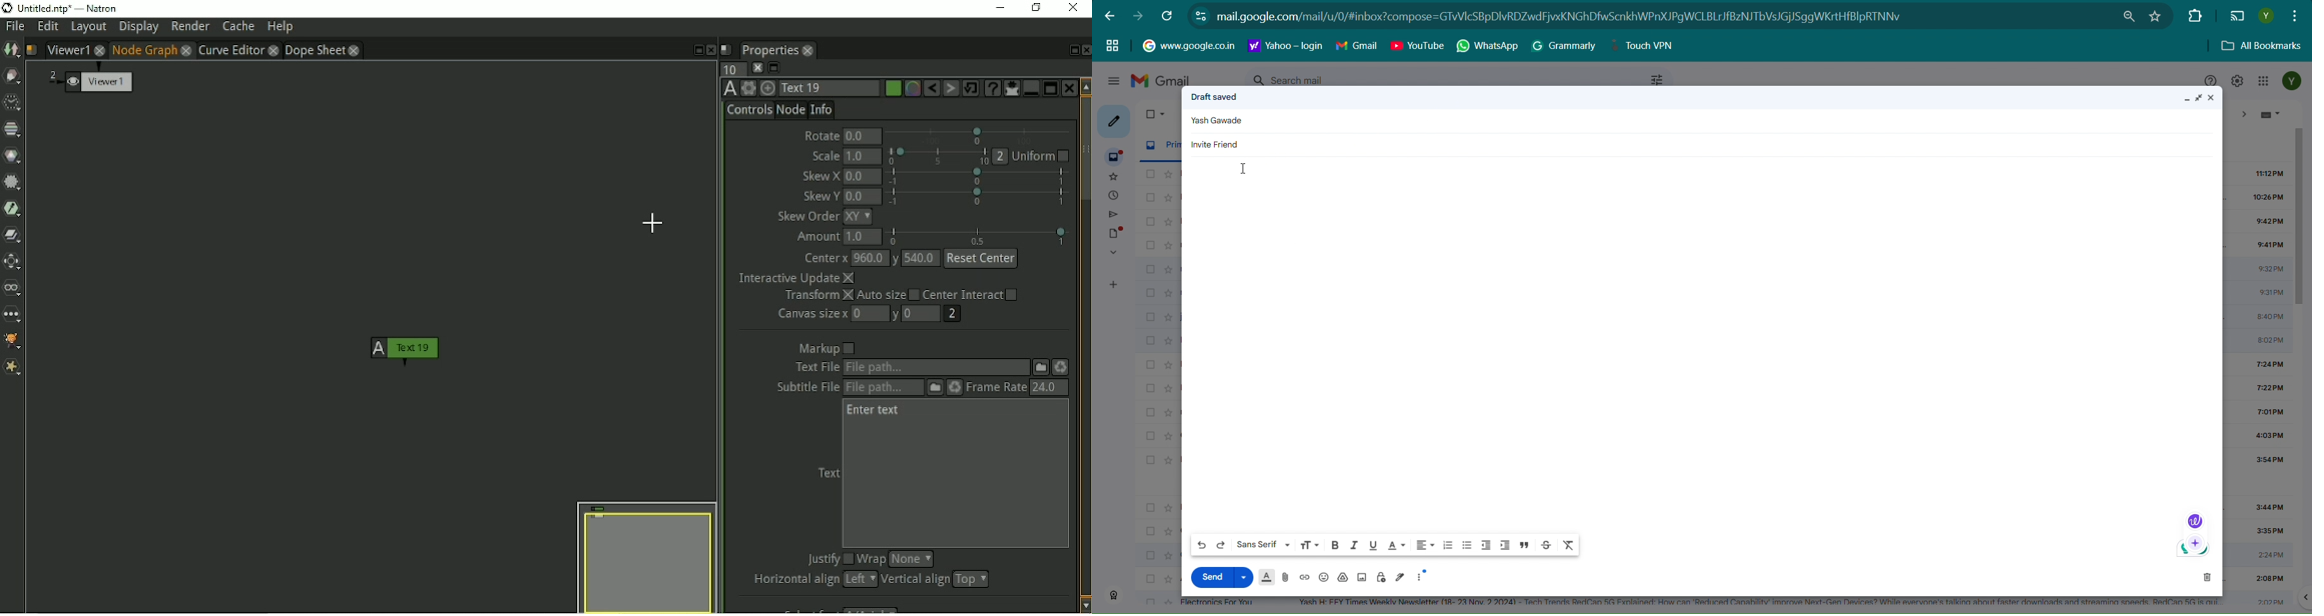 The height and width of the screenshot is (616, 2324). What do you see at coordinates (1505, 545) in the screenshot?
I see `Indent more` at bounding box center [1505, 545].